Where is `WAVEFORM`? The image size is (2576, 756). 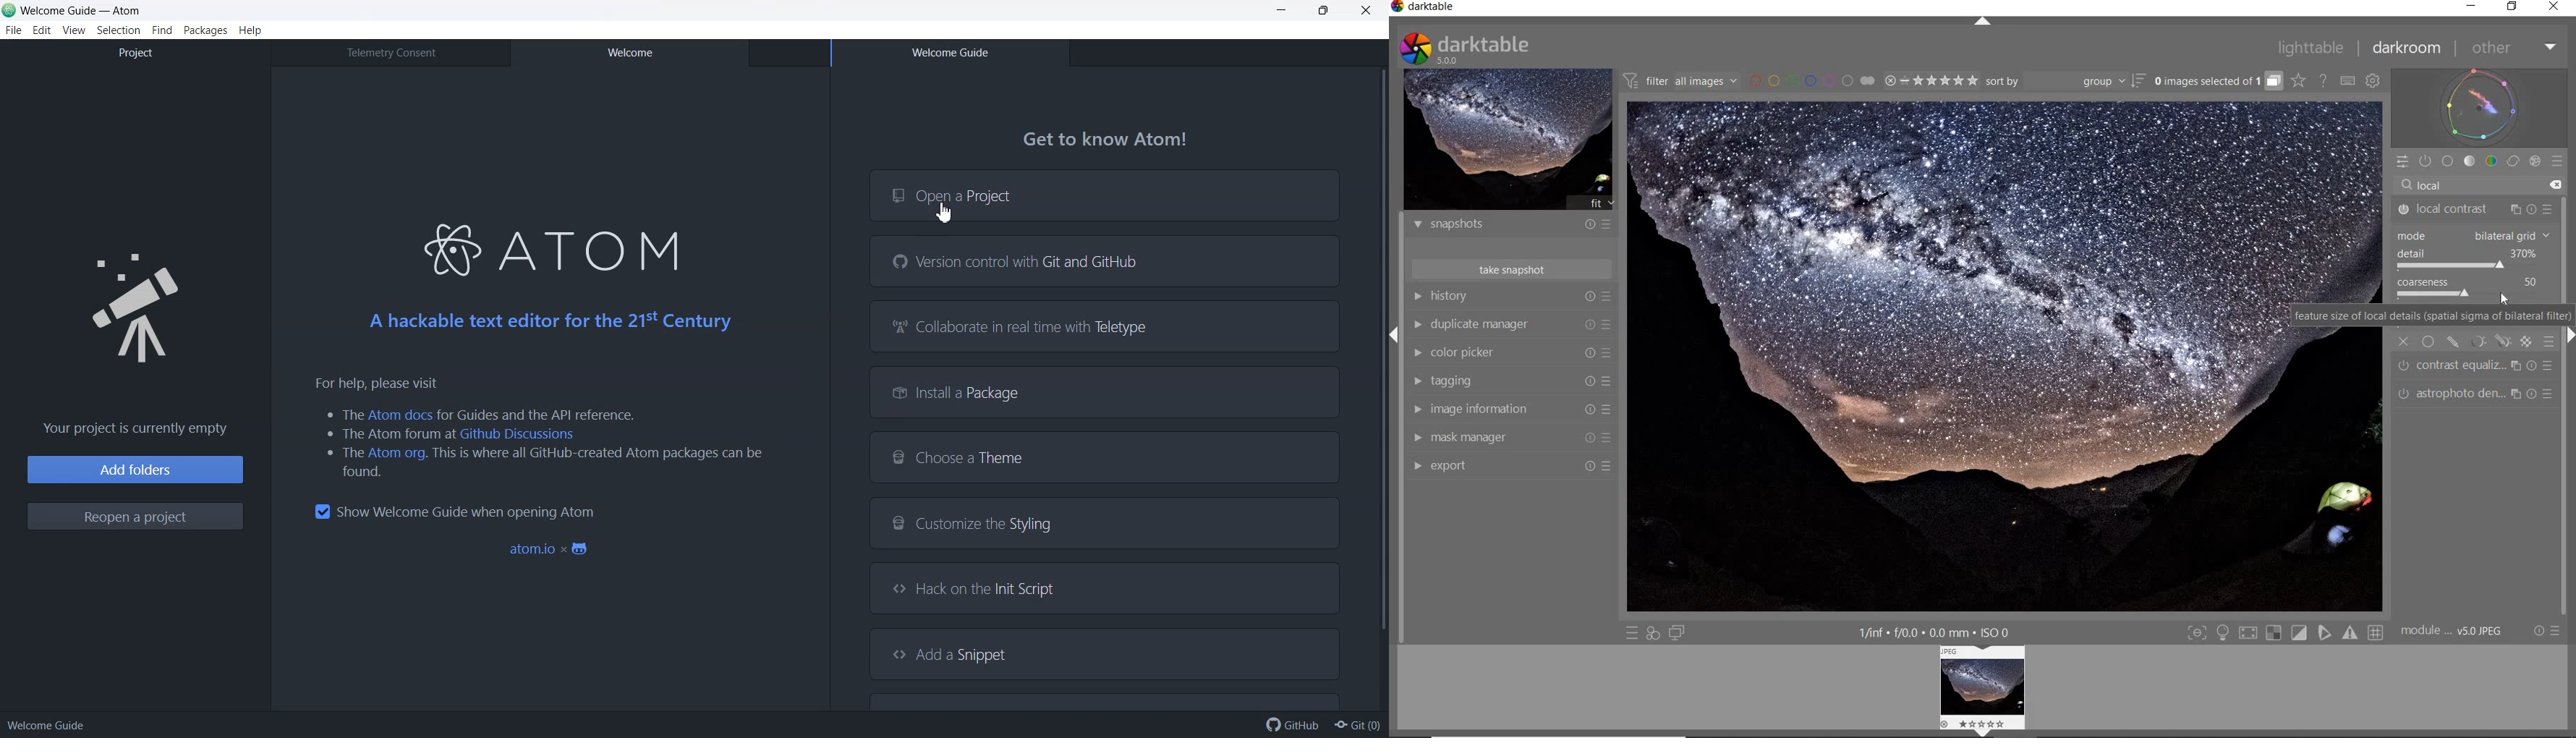 WAVEFORM is located at coordinates (2480, 107).